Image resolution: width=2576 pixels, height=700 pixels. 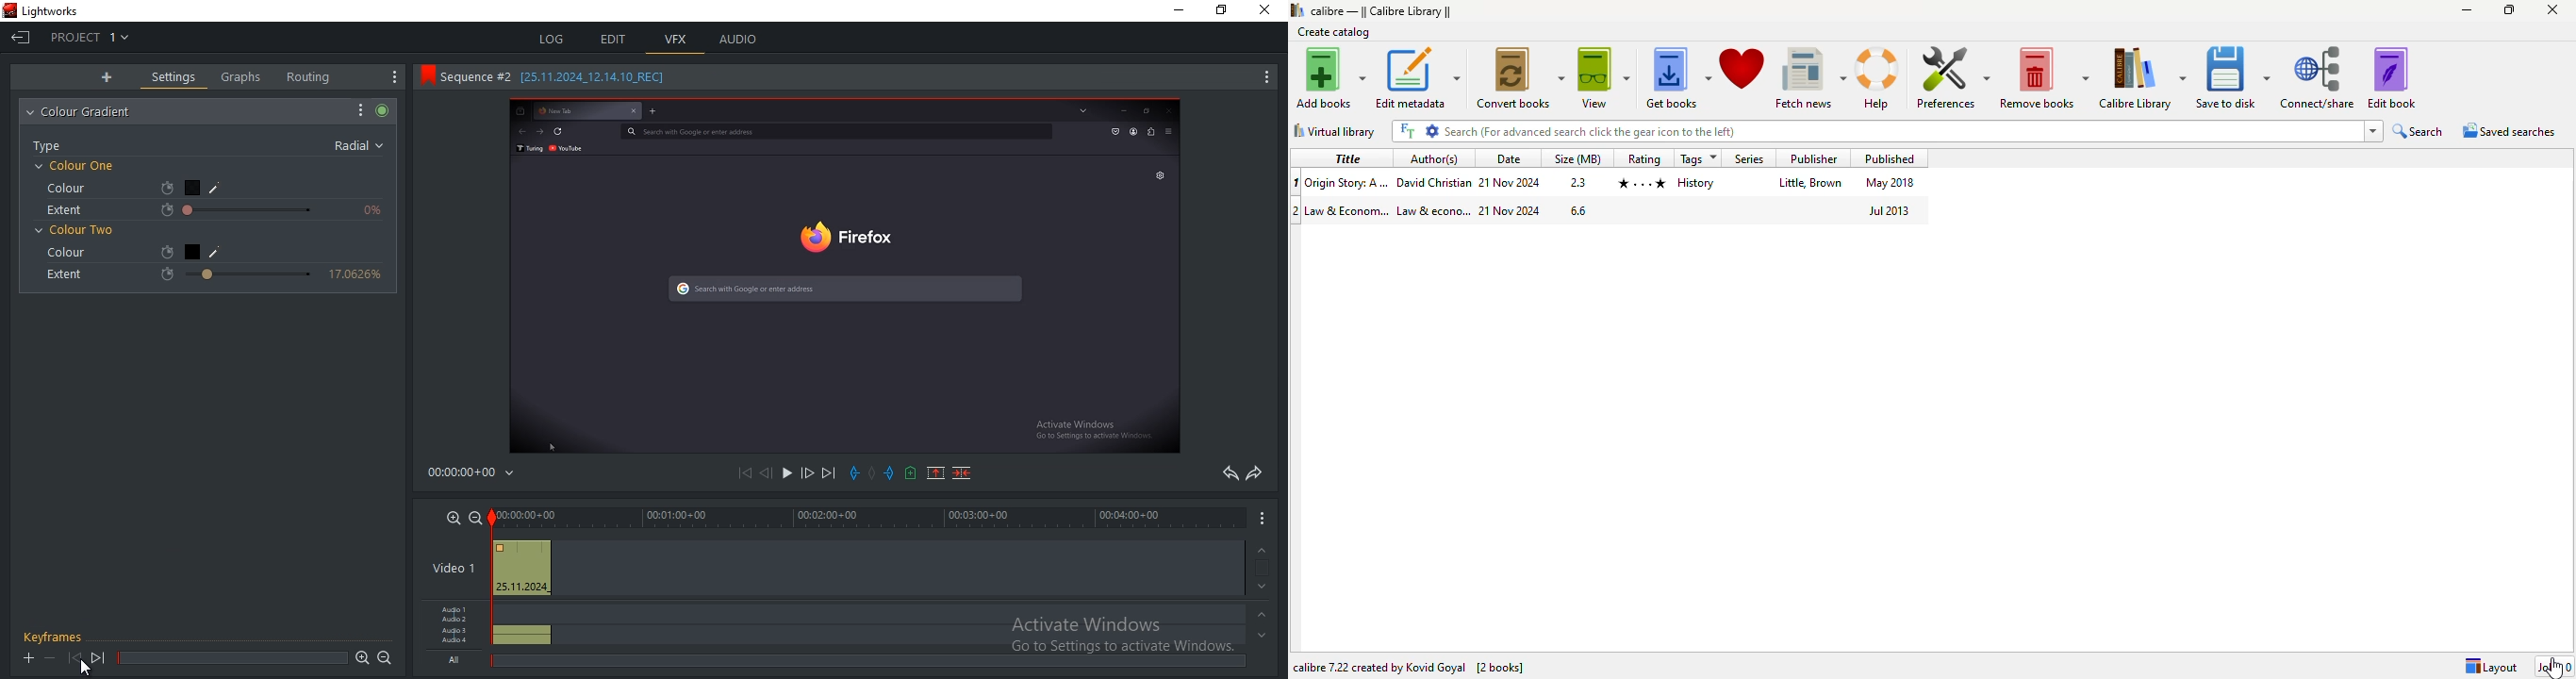 What do you see at coordinates (1335, 130) in the screenshot?
I see `virtual library` at bounding box center [1335, 130].